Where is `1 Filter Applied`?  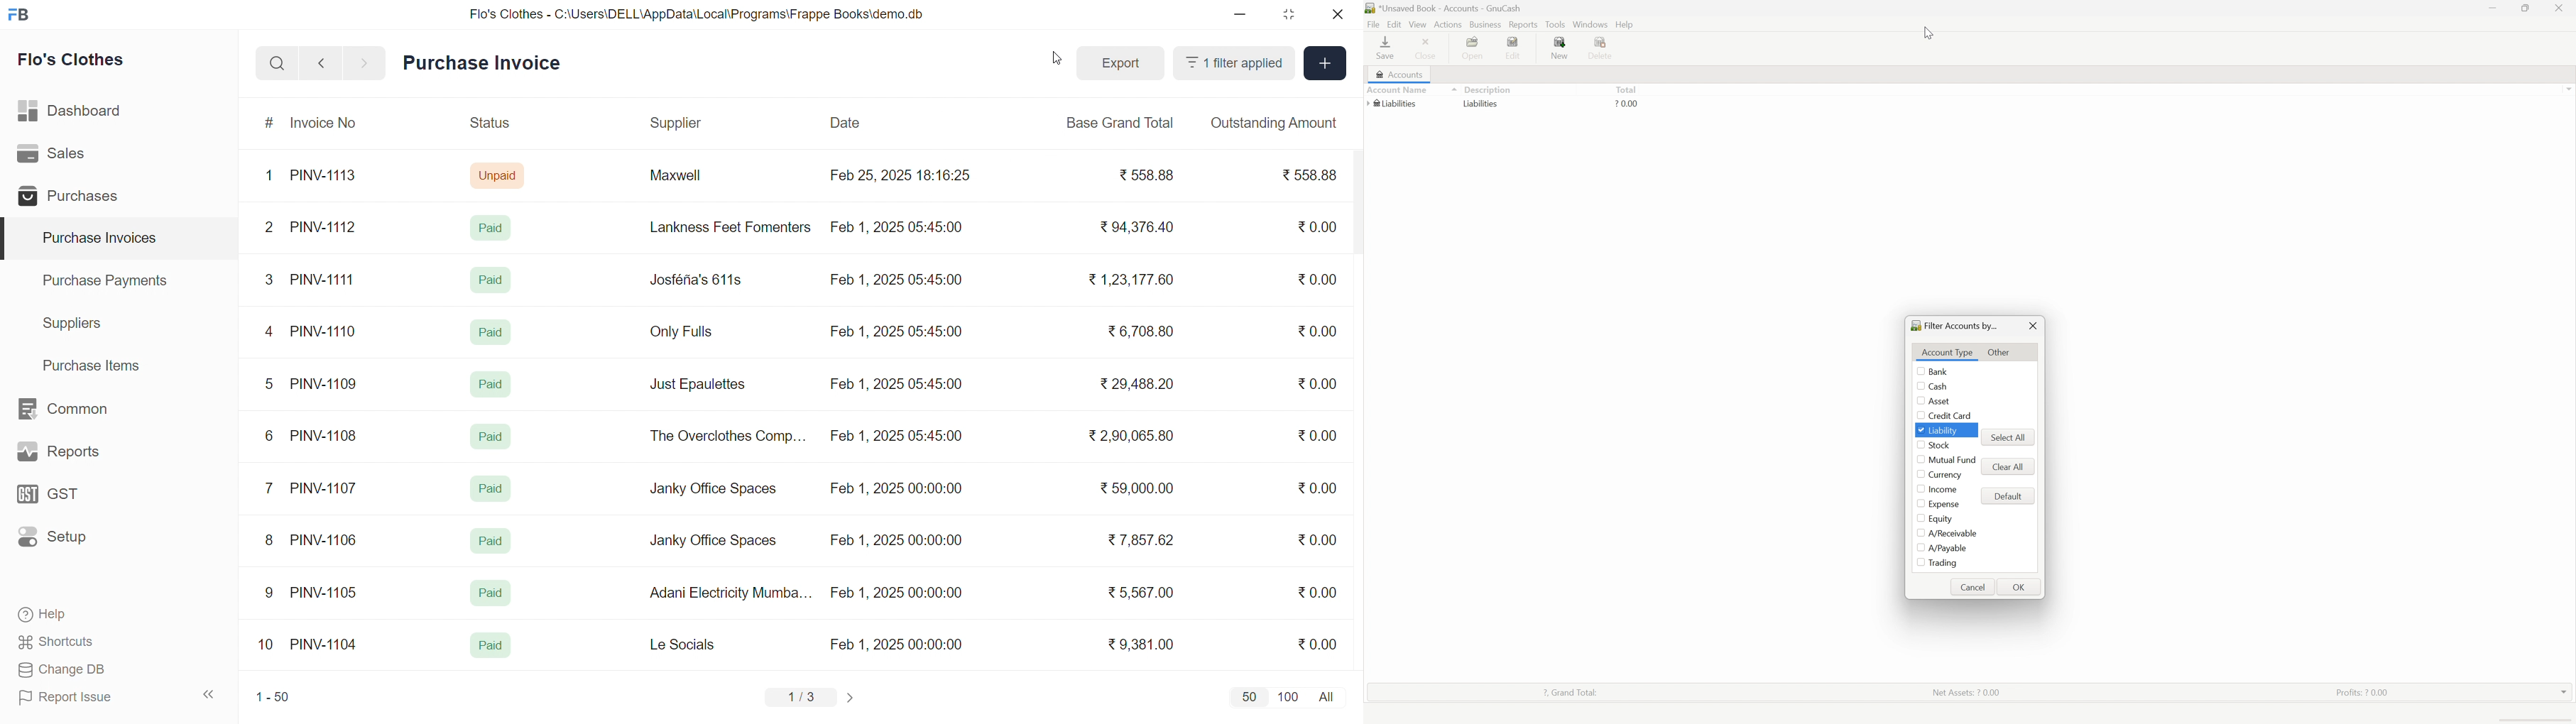
1 Filter Applied is located at coordinates (1234, 63).